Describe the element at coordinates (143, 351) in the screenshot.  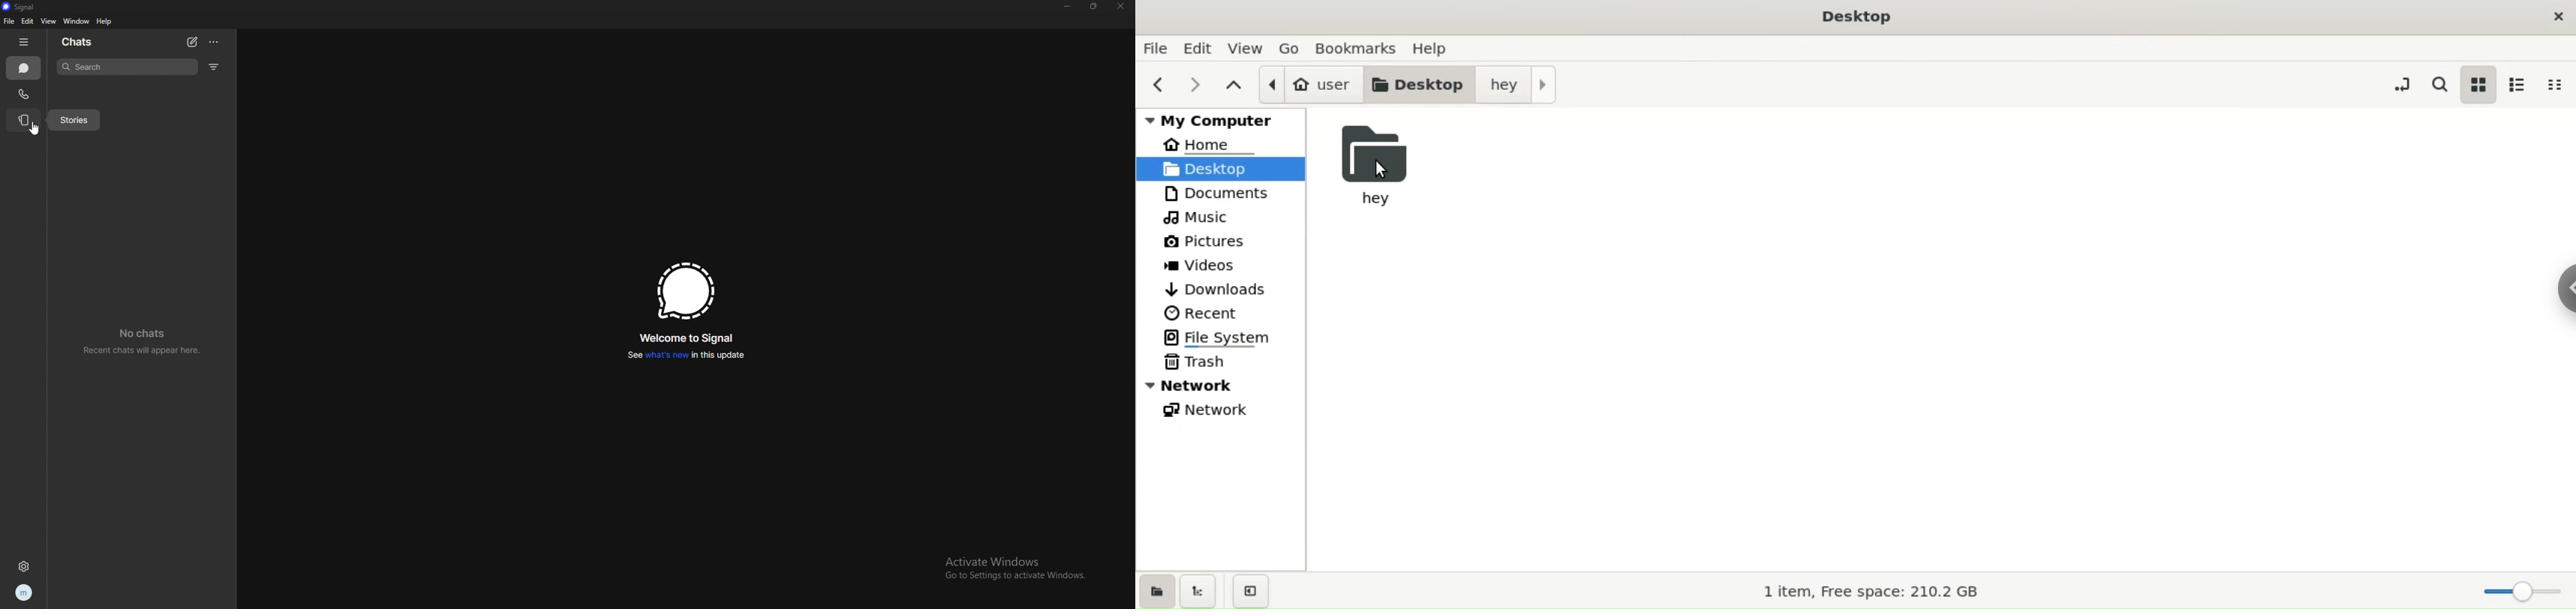
I see `Recent chats will appear here.` at that location.